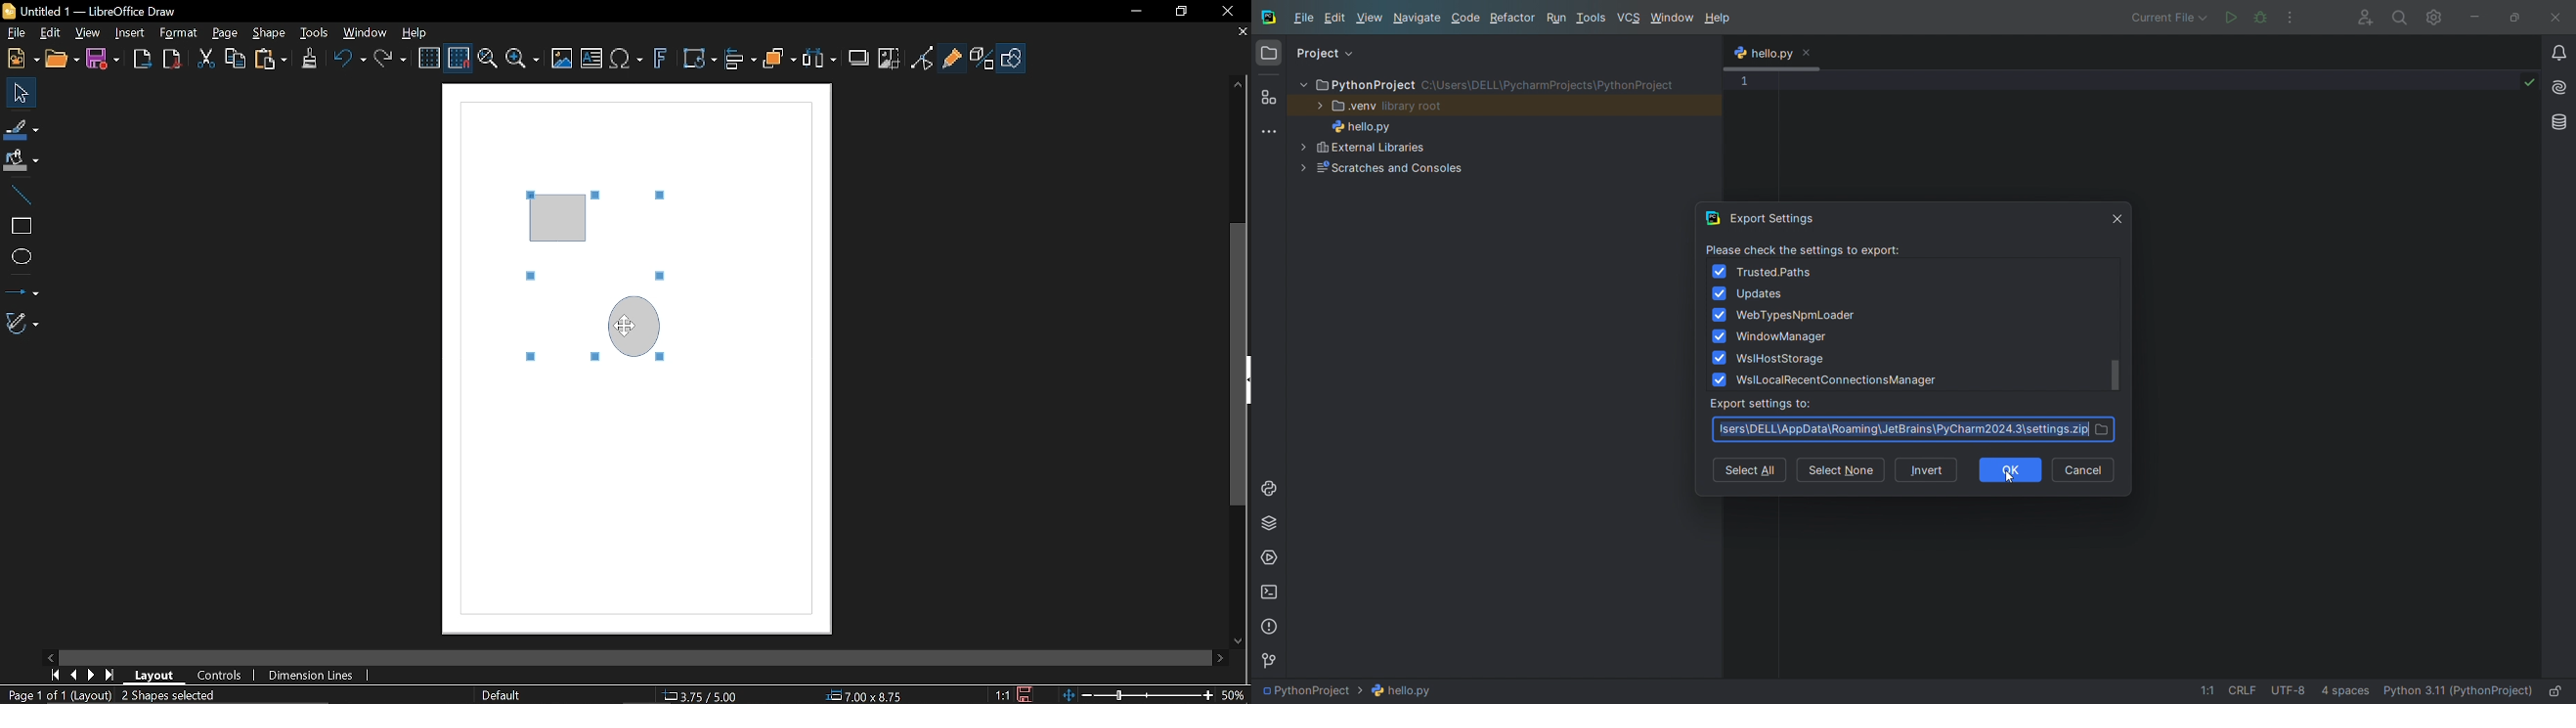 This screenshot has height=728, width=2576. I want to click on Copy, so click(234, 59).